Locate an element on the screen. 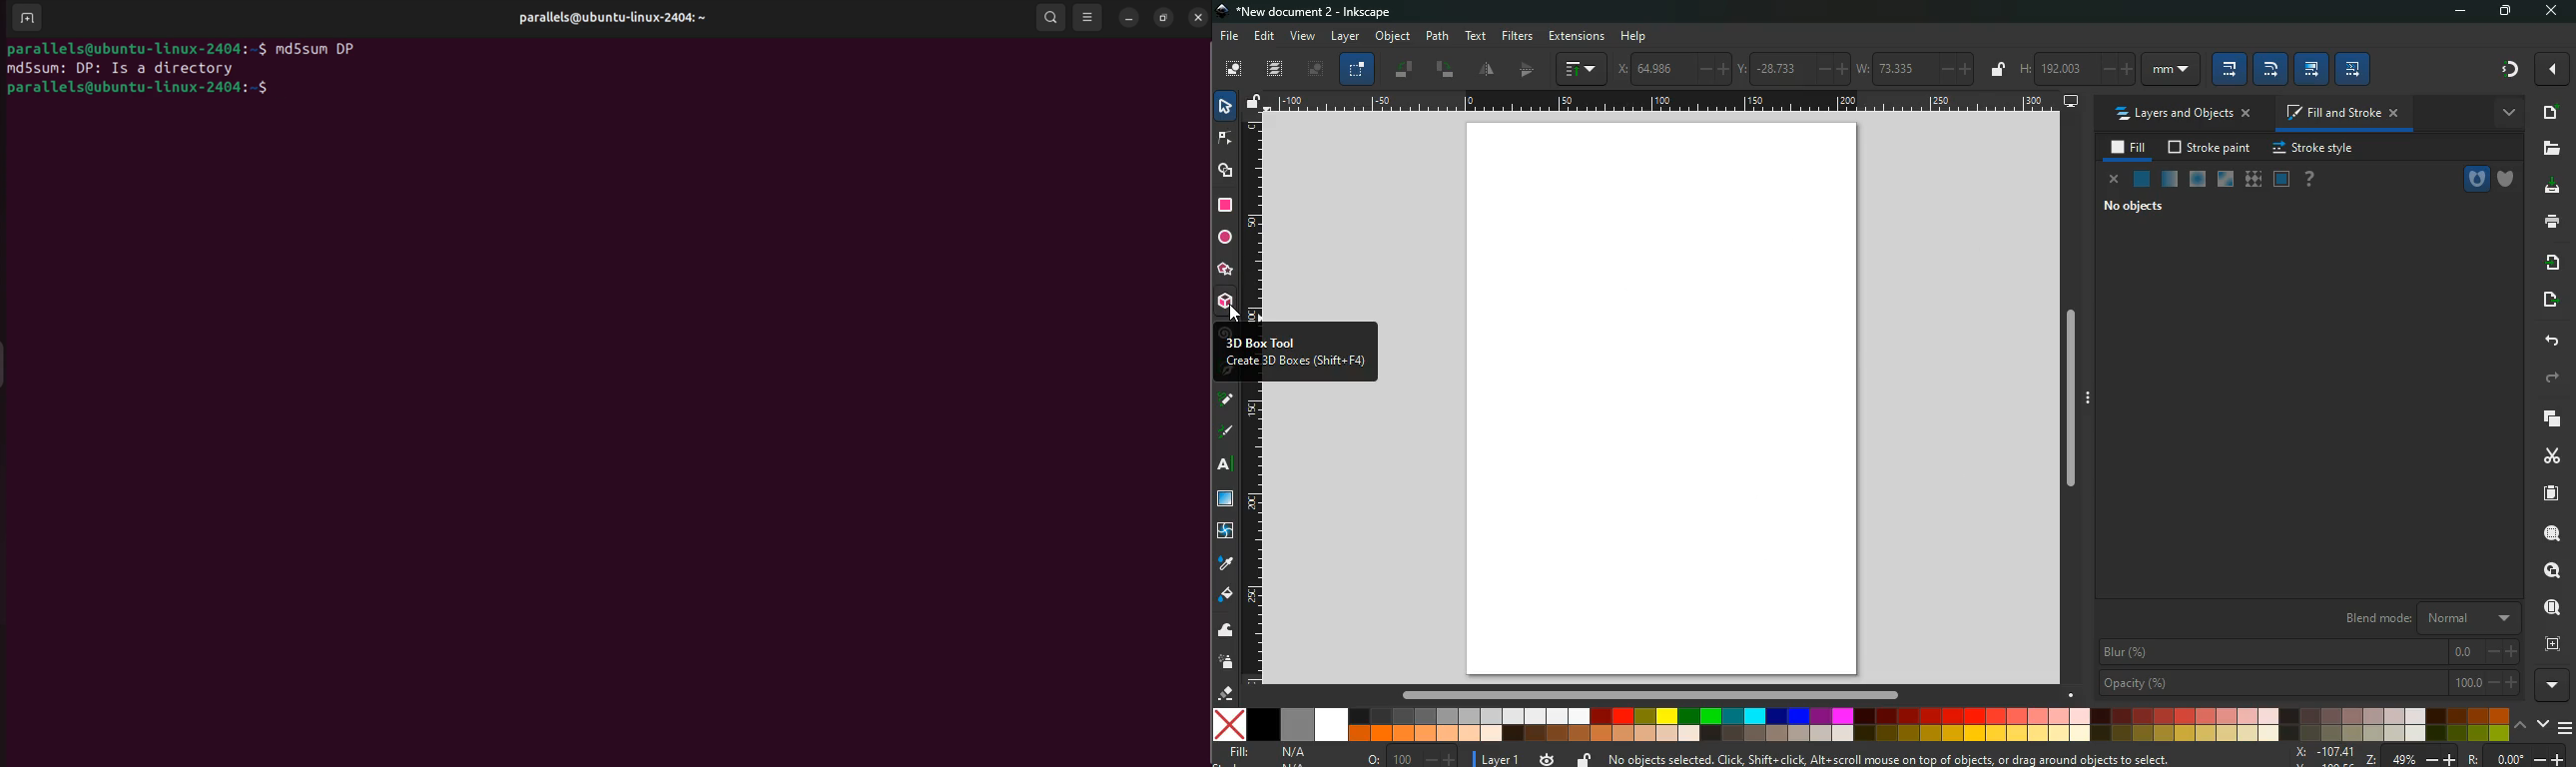  new is located at coordinates (2548, 113).